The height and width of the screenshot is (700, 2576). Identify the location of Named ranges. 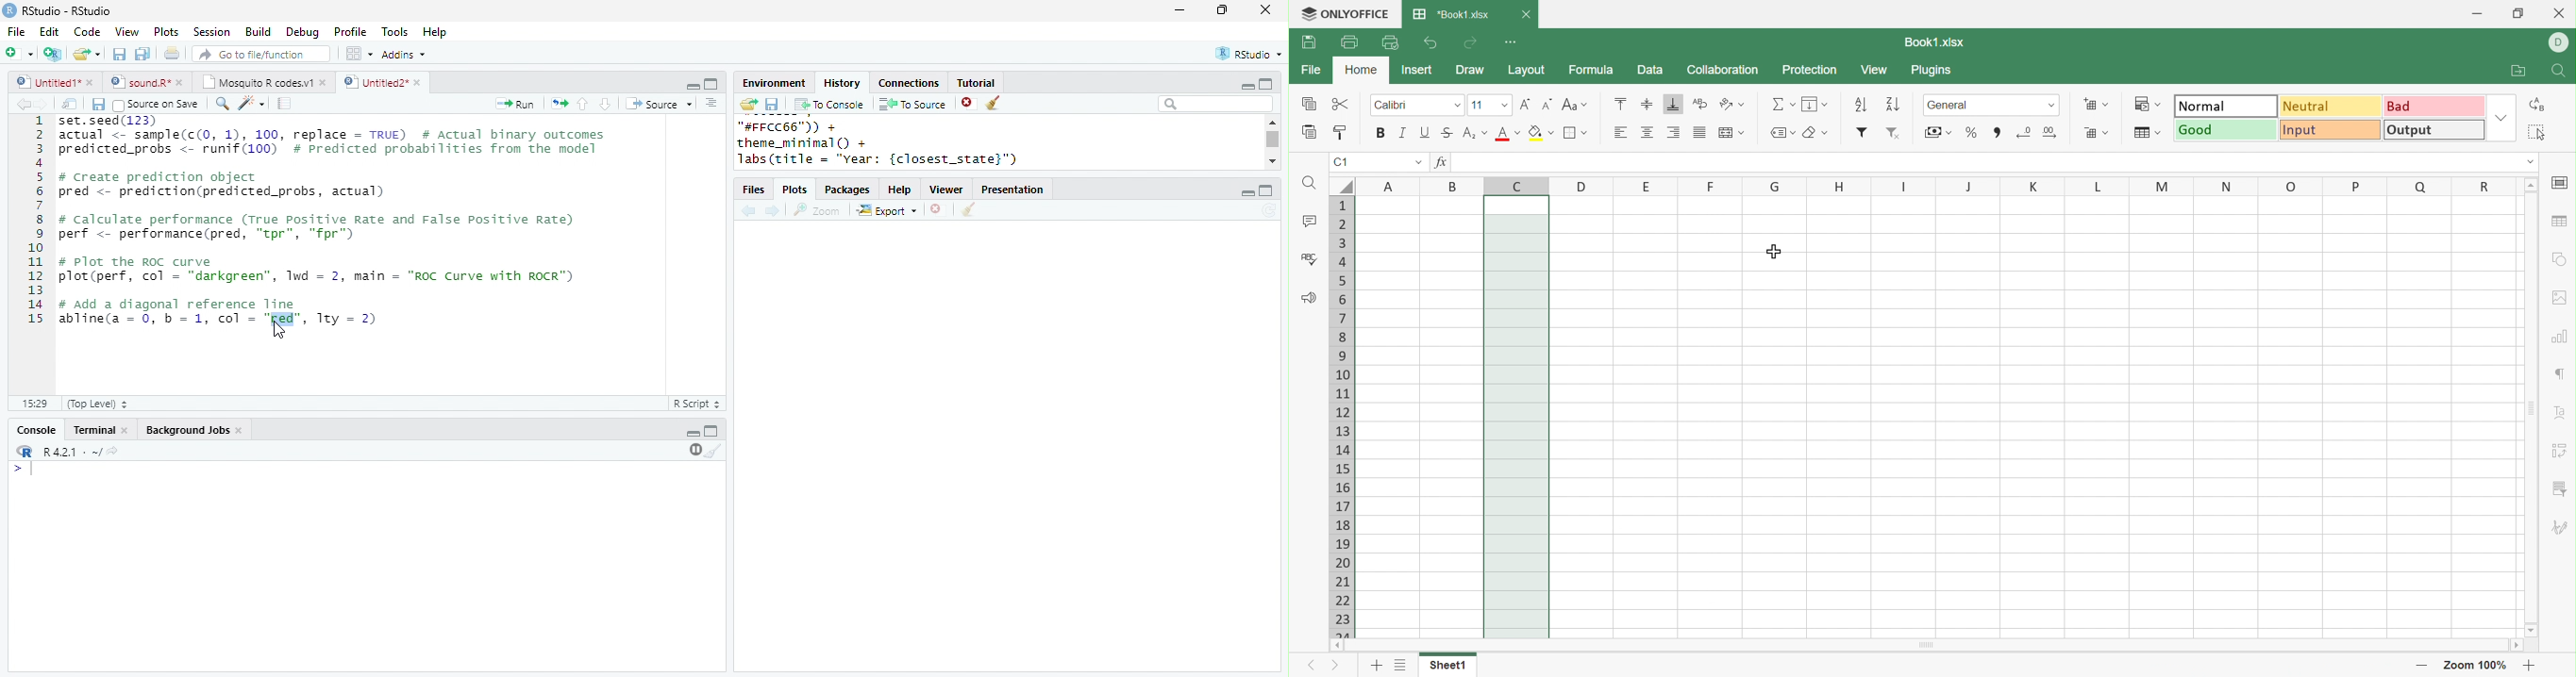
(1776, 132).